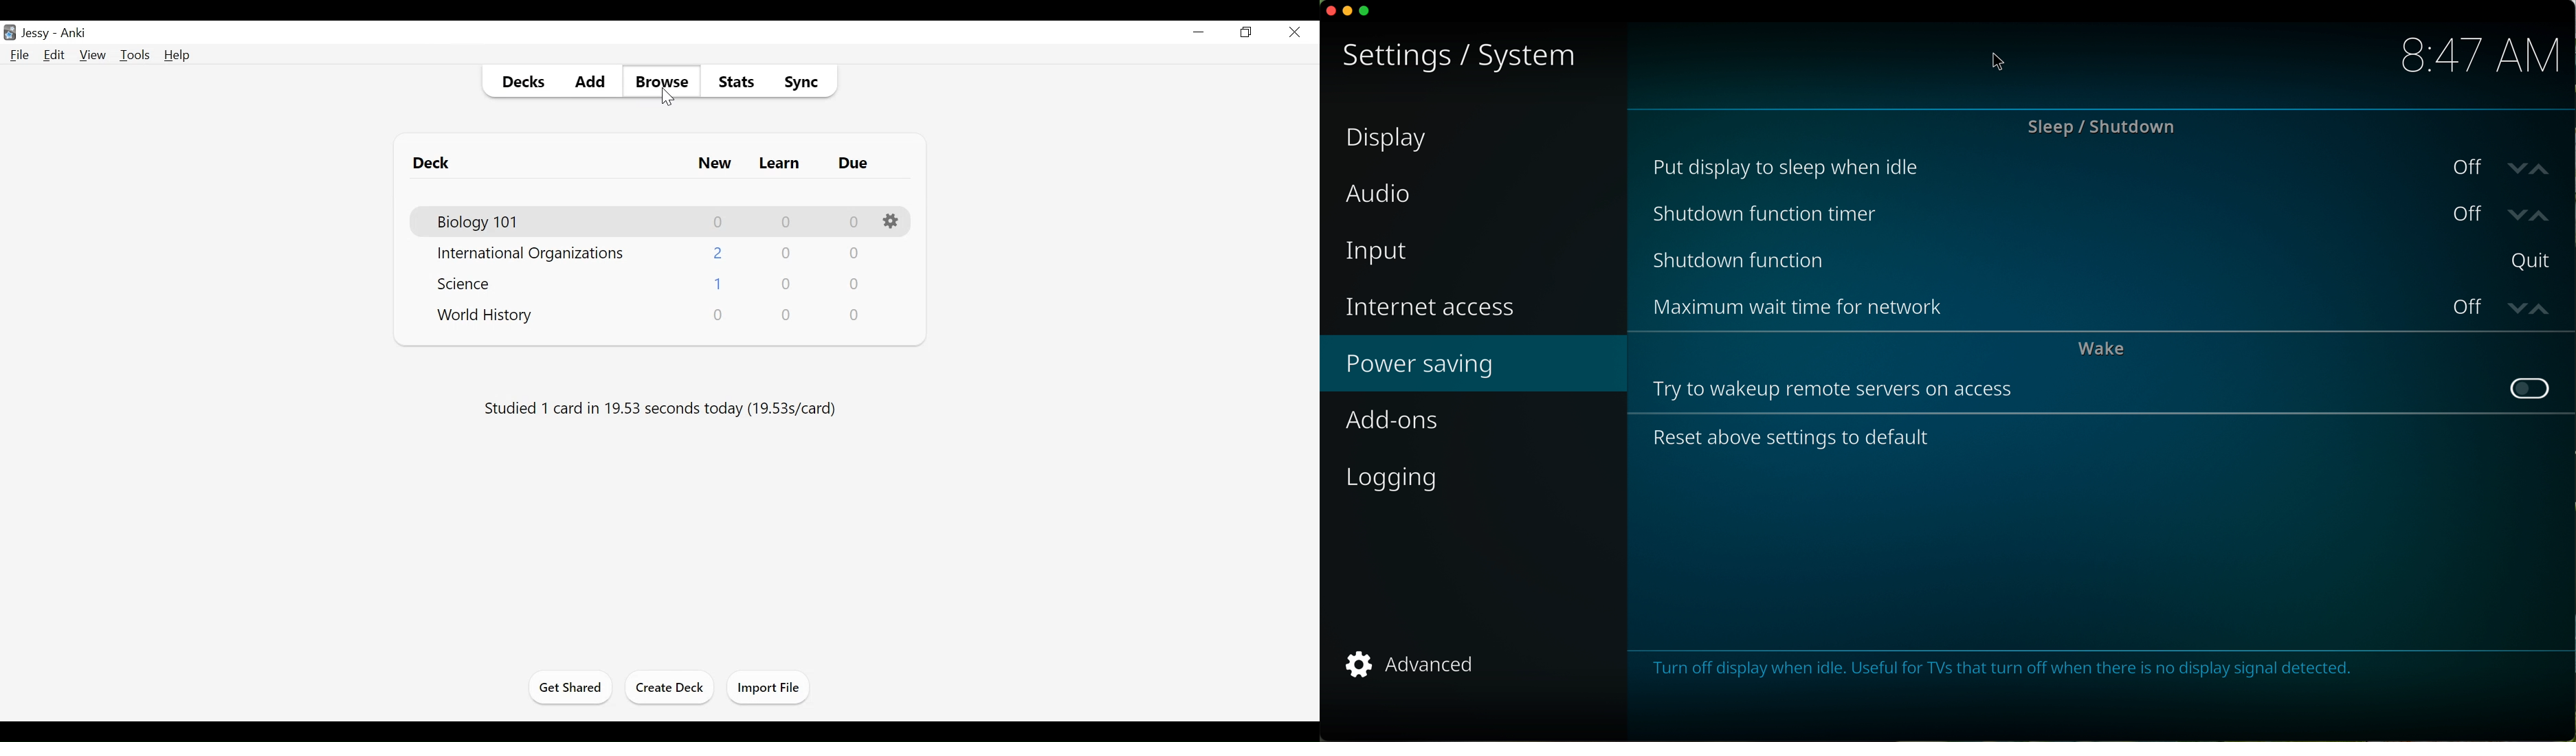 The image size is (2576, 756). Describe the element at coordinates (1246, 32) in the screenshot. I see `Restore` at that location.